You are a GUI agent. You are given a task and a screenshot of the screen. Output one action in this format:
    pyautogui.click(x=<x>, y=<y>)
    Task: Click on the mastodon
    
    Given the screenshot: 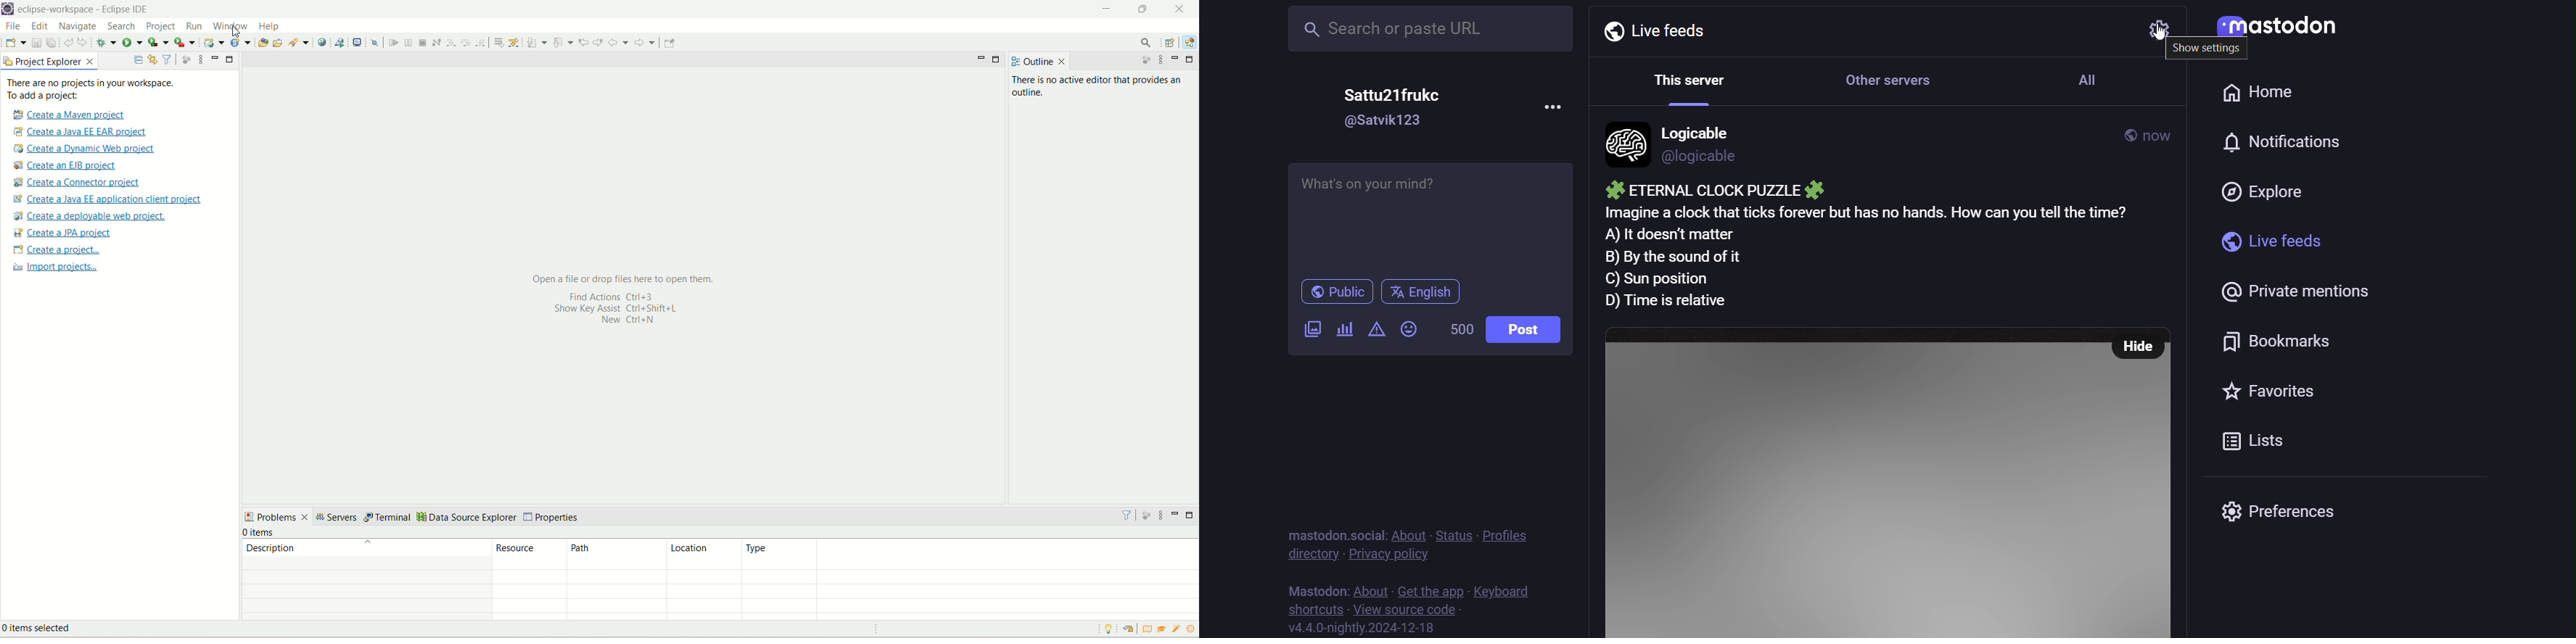 What is the action you would take?
    pyautogui.click(x=2282, y=30)
    